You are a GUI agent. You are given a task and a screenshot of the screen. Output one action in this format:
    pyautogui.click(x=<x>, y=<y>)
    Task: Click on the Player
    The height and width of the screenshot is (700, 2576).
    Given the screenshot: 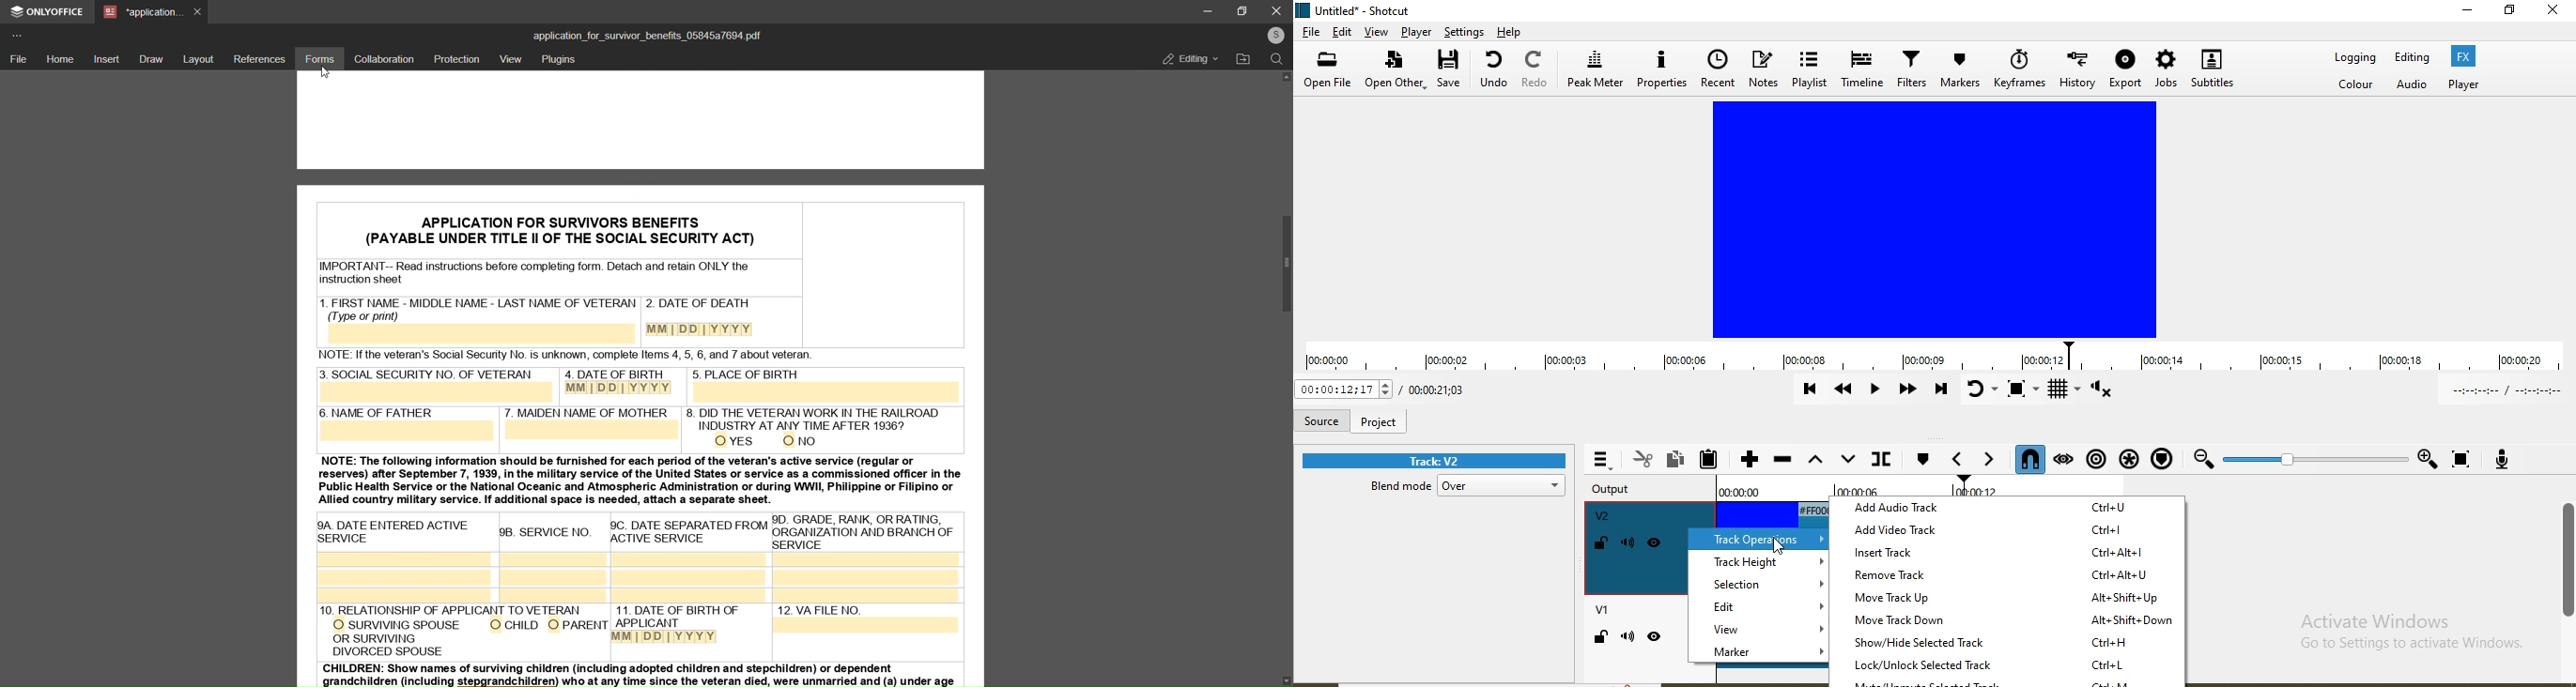 What is the action you would take?
    pyautogui.click(x=2460, y=84)
    